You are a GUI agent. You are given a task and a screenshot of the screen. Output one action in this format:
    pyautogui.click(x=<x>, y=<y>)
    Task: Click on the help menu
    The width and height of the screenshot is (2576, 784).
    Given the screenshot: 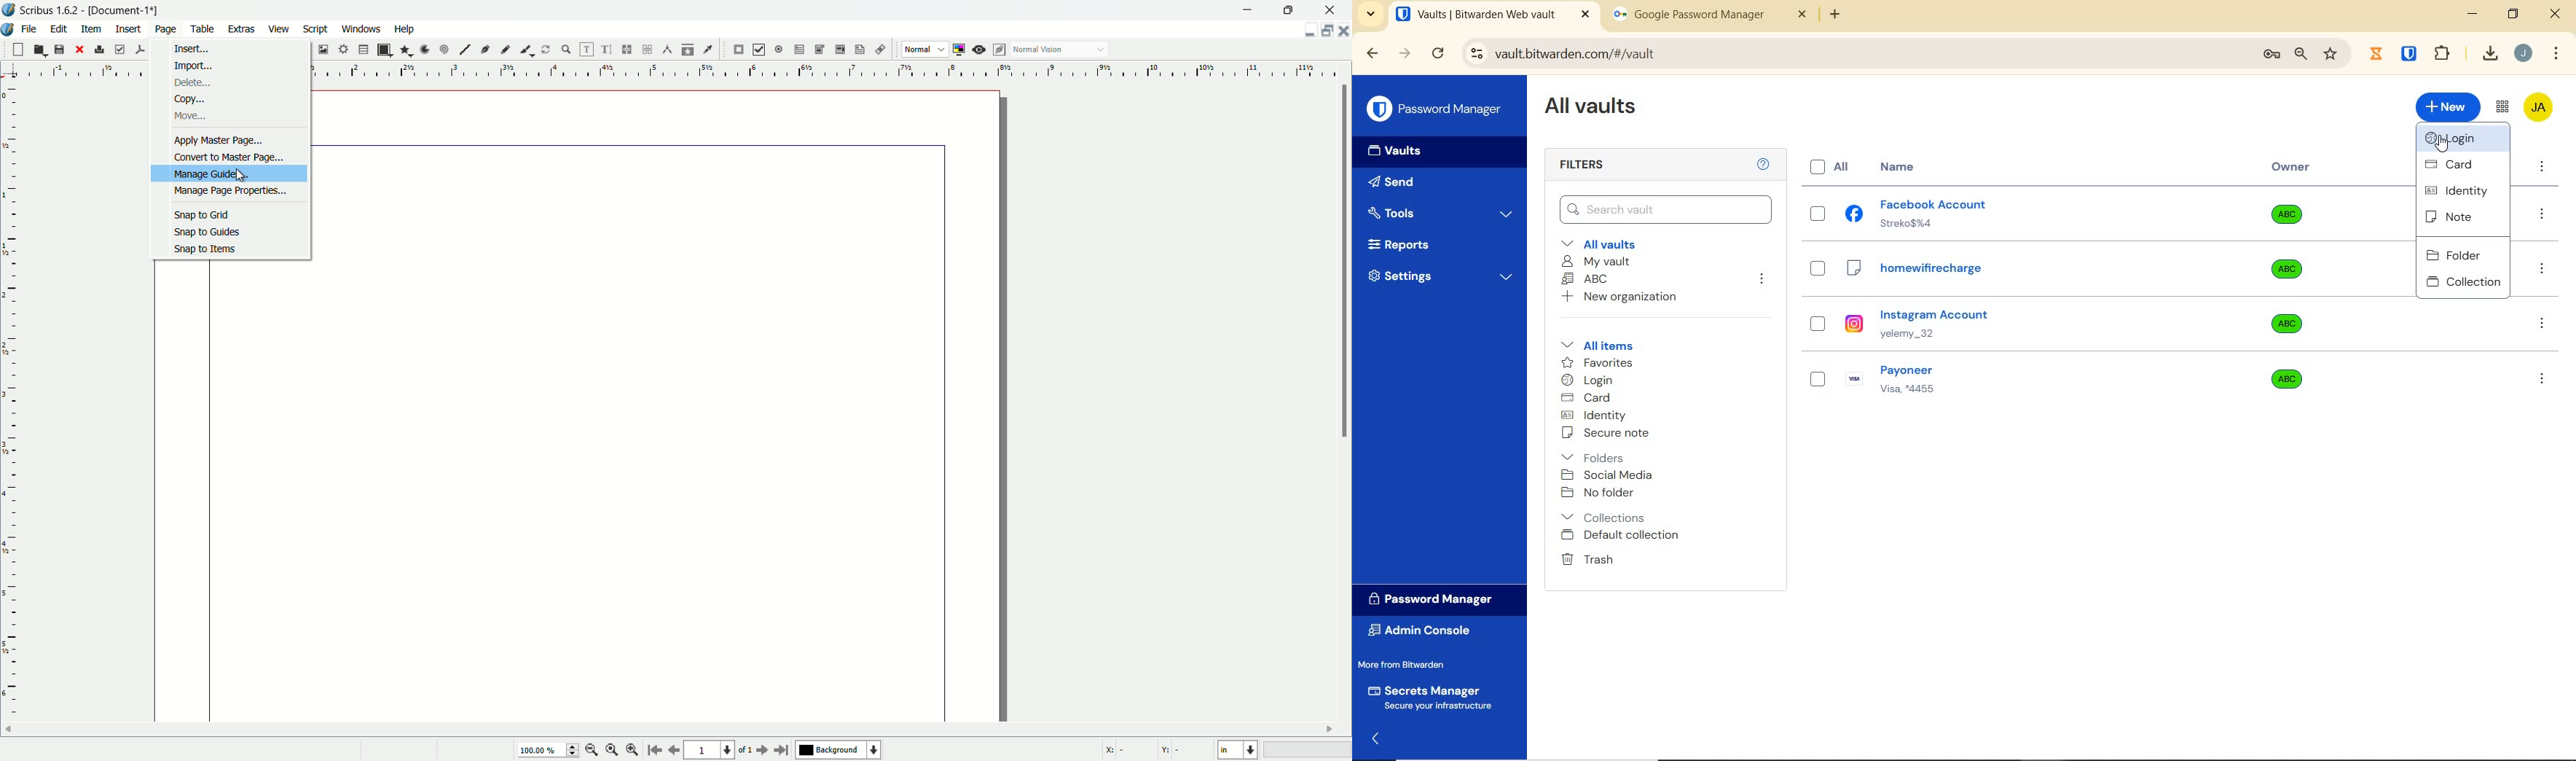 What is the action you would take?
    pyautogui.click(x=404, y=28)
    